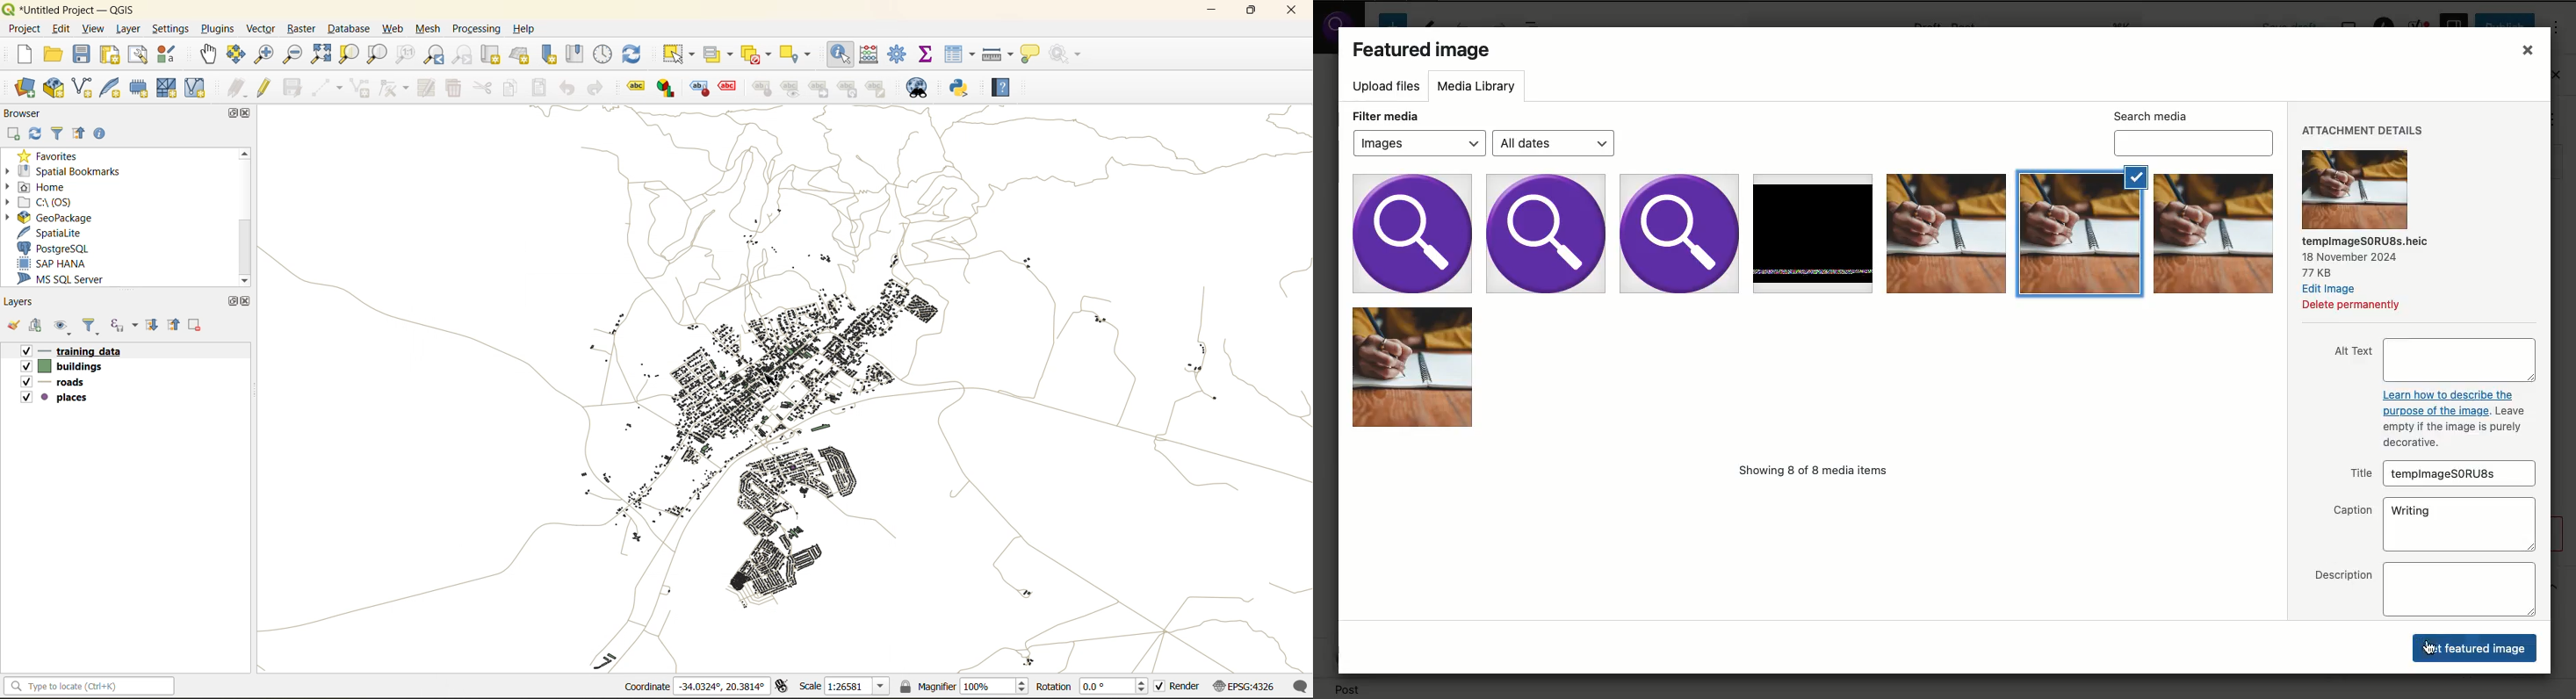 This screenshot has height=700, width=2576. Describe the element at coordinates (171, 29) in the screenshot. I see `settings` at that location.